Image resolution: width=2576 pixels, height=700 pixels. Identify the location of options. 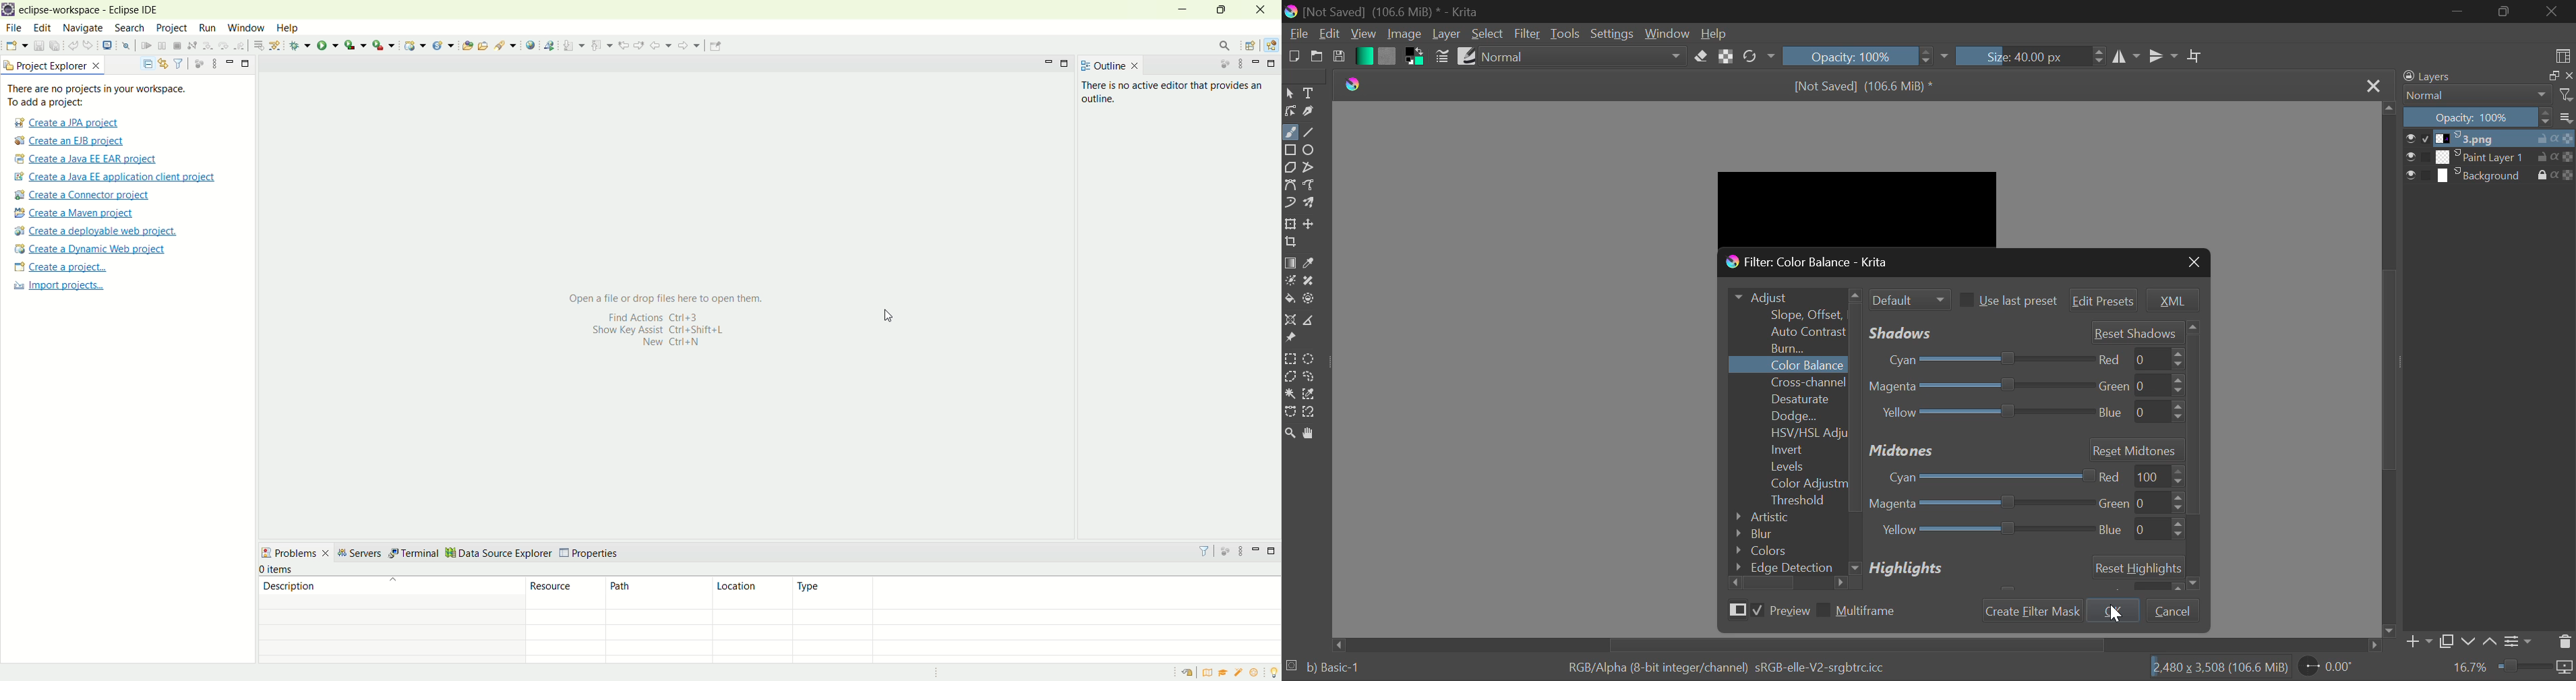
(2568, 117).